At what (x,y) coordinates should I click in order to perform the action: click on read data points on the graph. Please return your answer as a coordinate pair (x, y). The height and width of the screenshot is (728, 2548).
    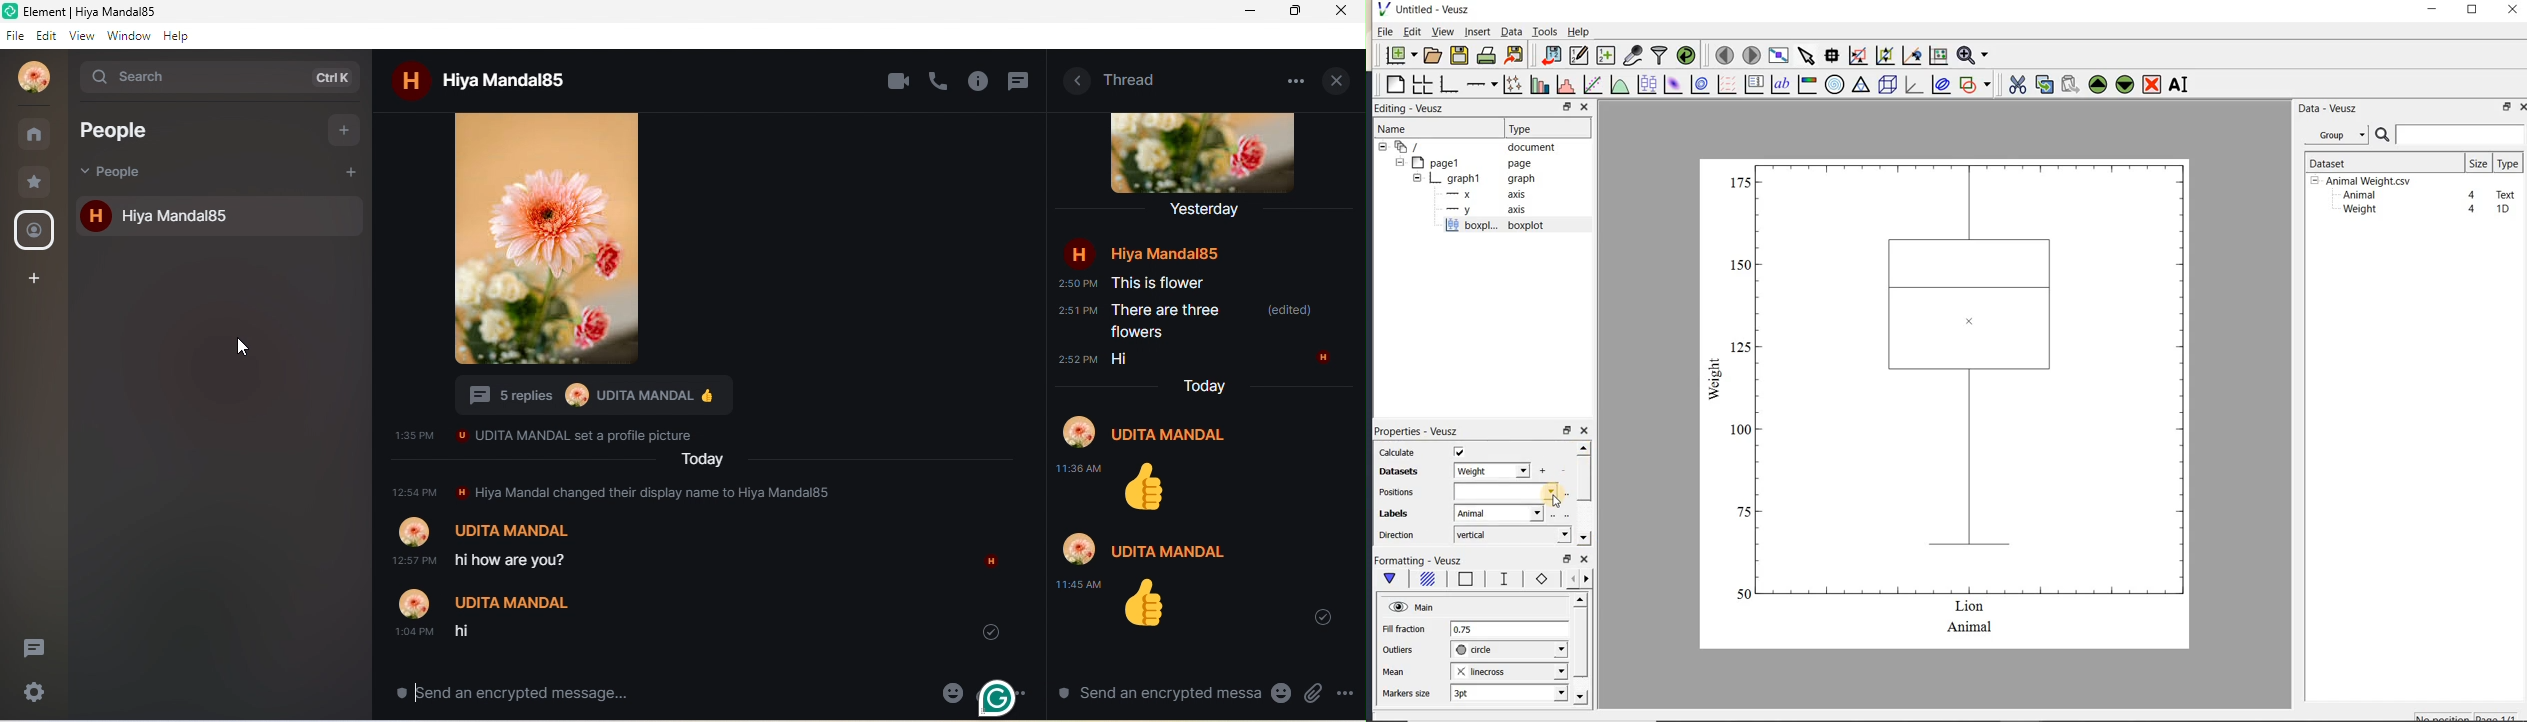
    Looking at the image, I should click on (1831, 56).